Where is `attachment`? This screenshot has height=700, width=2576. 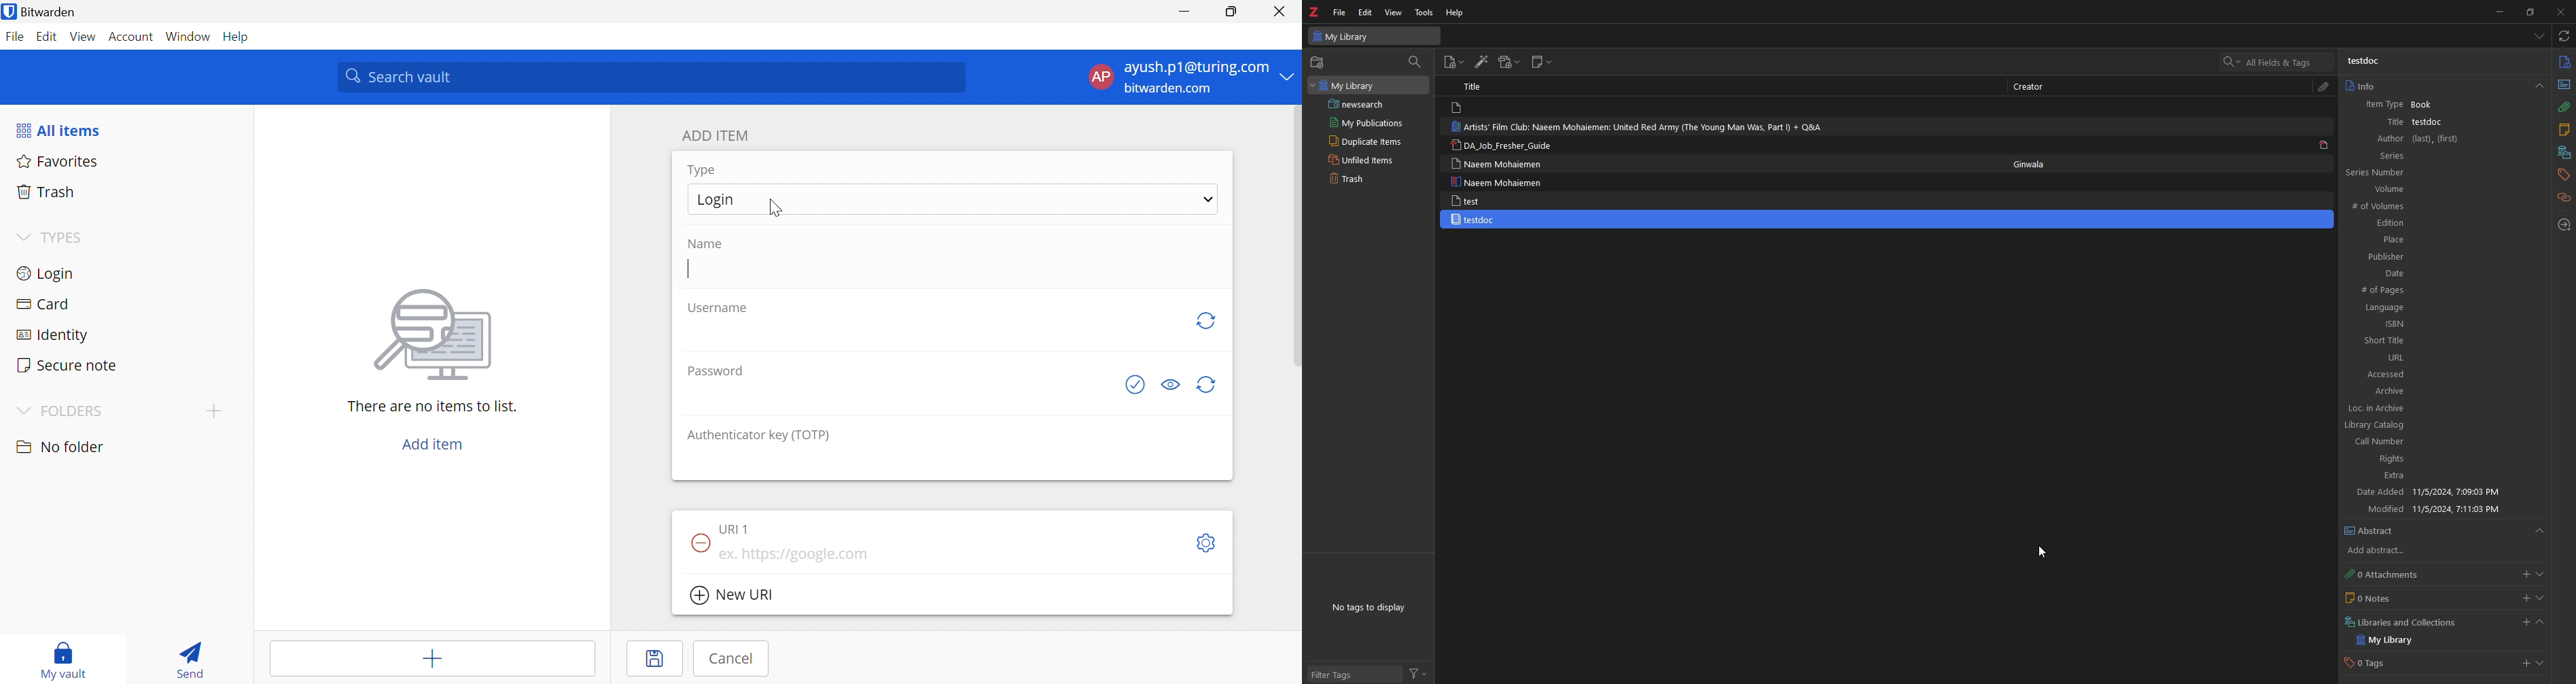 attachment is located at coordinates (2324, 87).